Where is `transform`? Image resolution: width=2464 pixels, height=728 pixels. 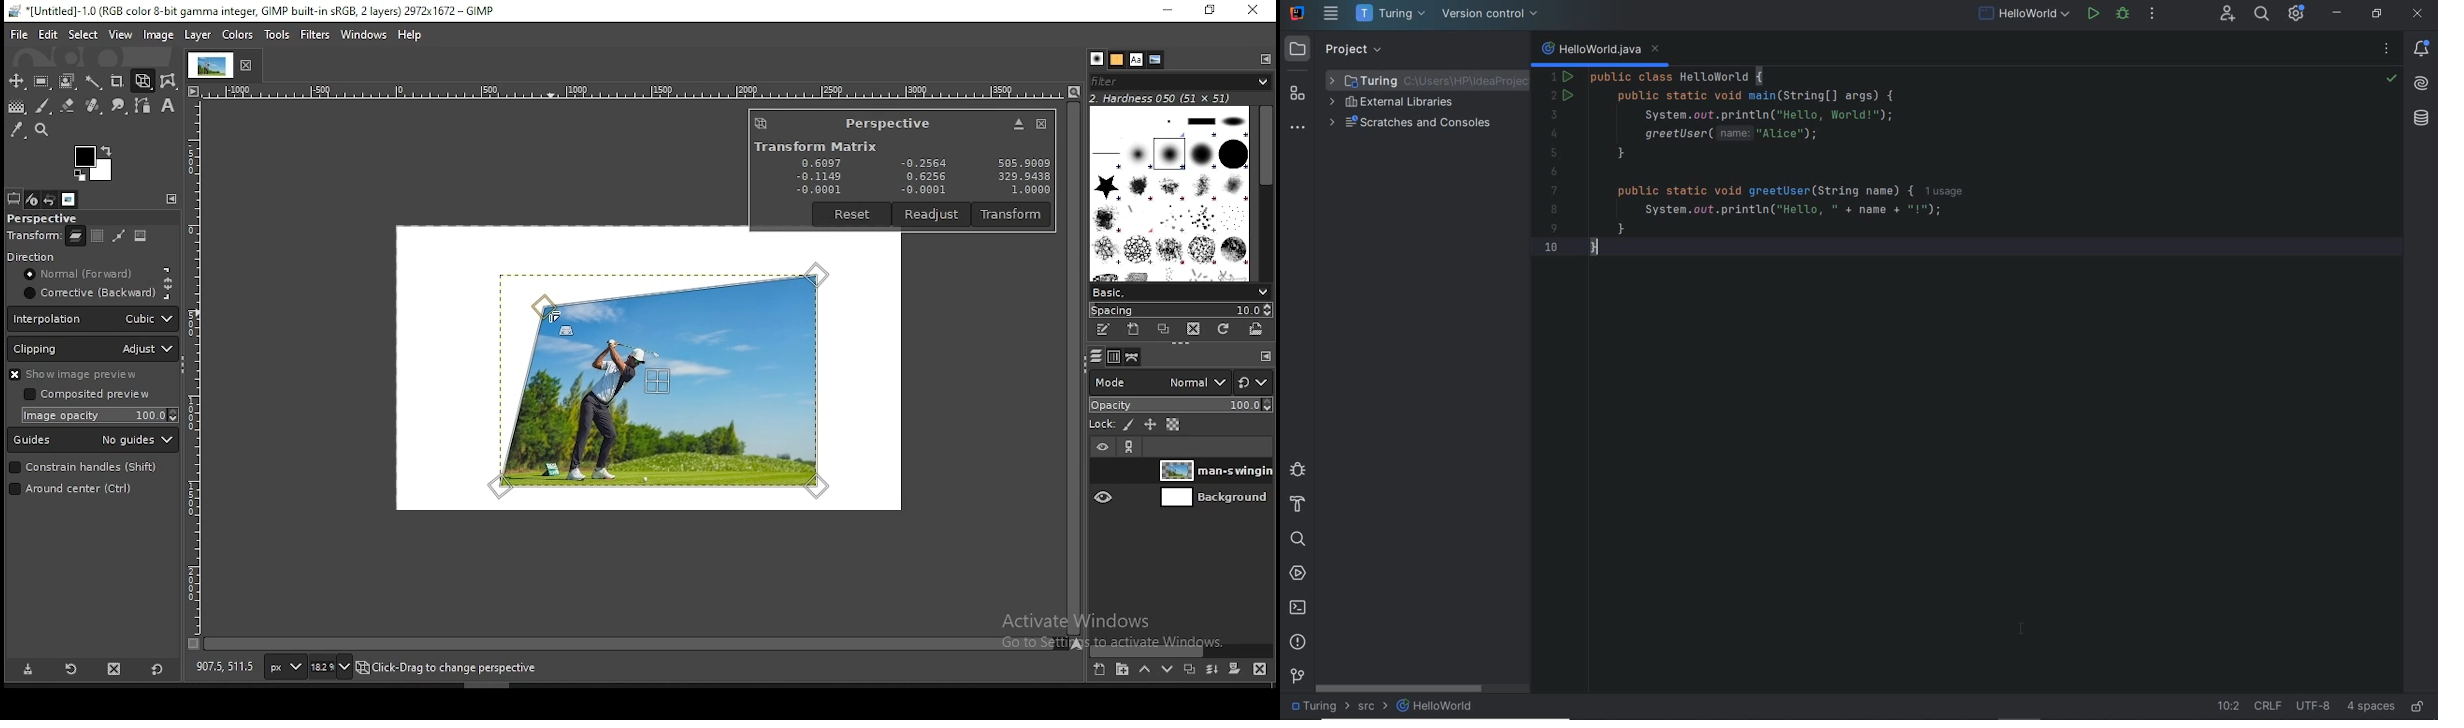
transform is located at coordinates (33, 237).